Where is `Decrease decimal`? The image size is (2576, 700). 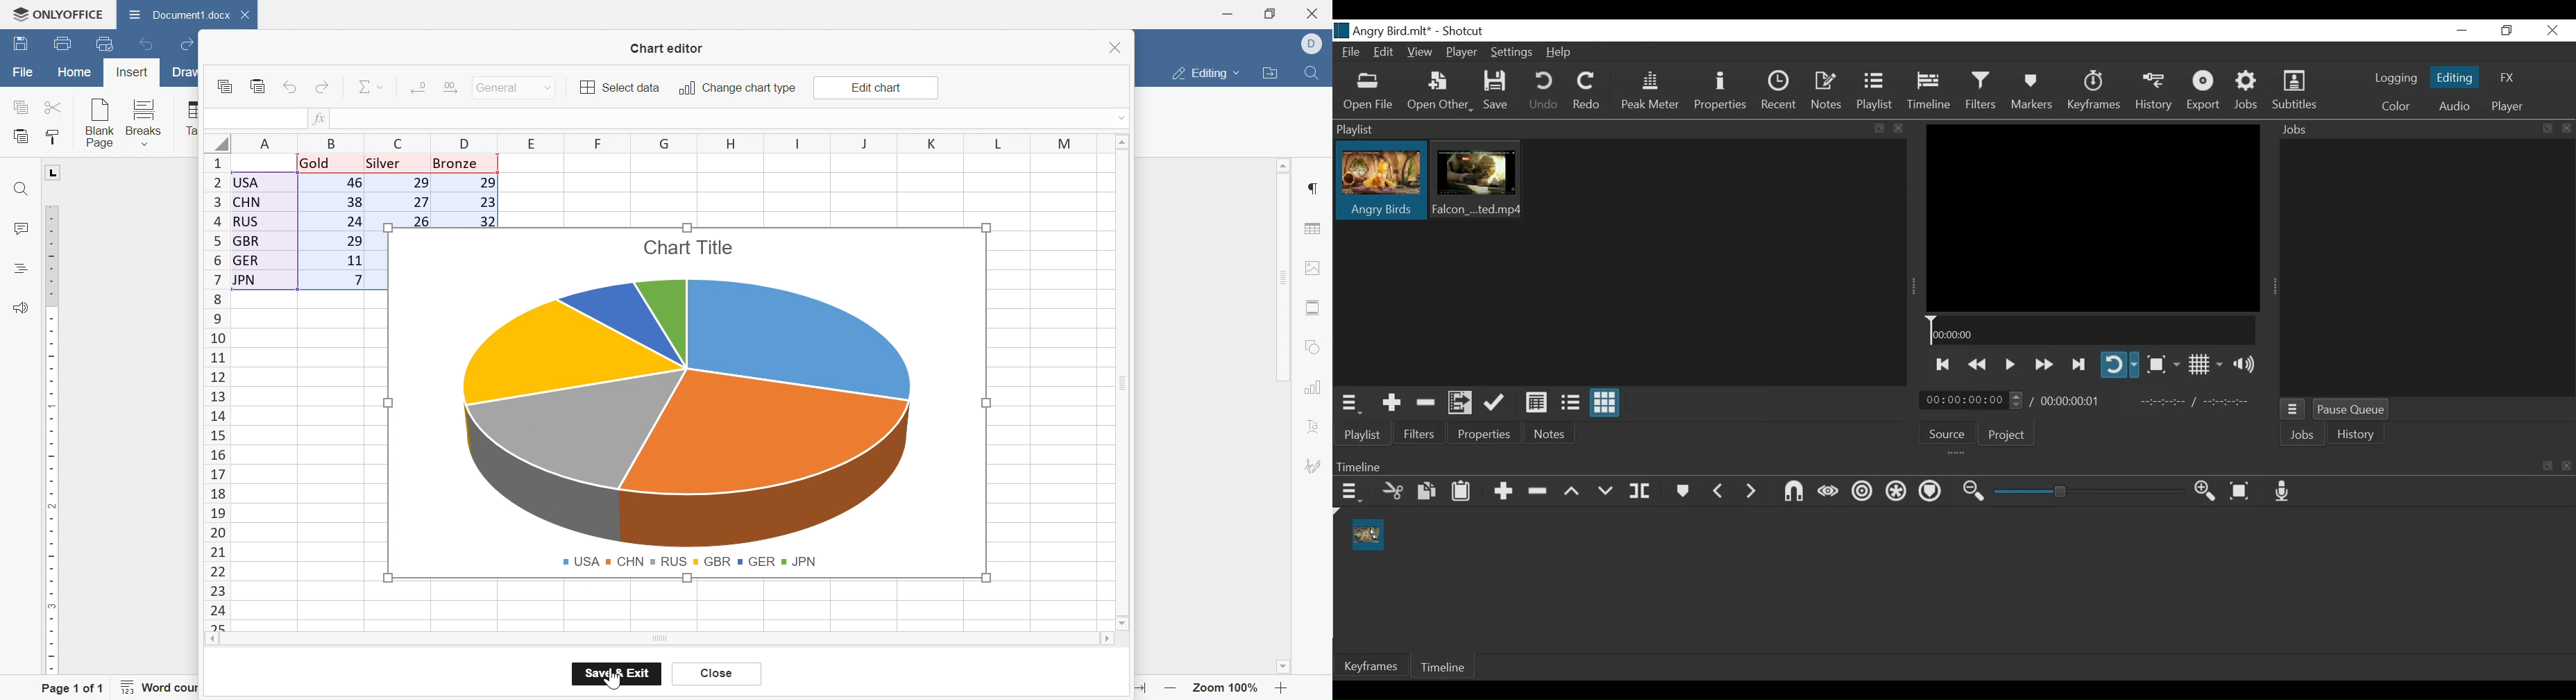 Decrease decimal is located at coordinates (416, 88).